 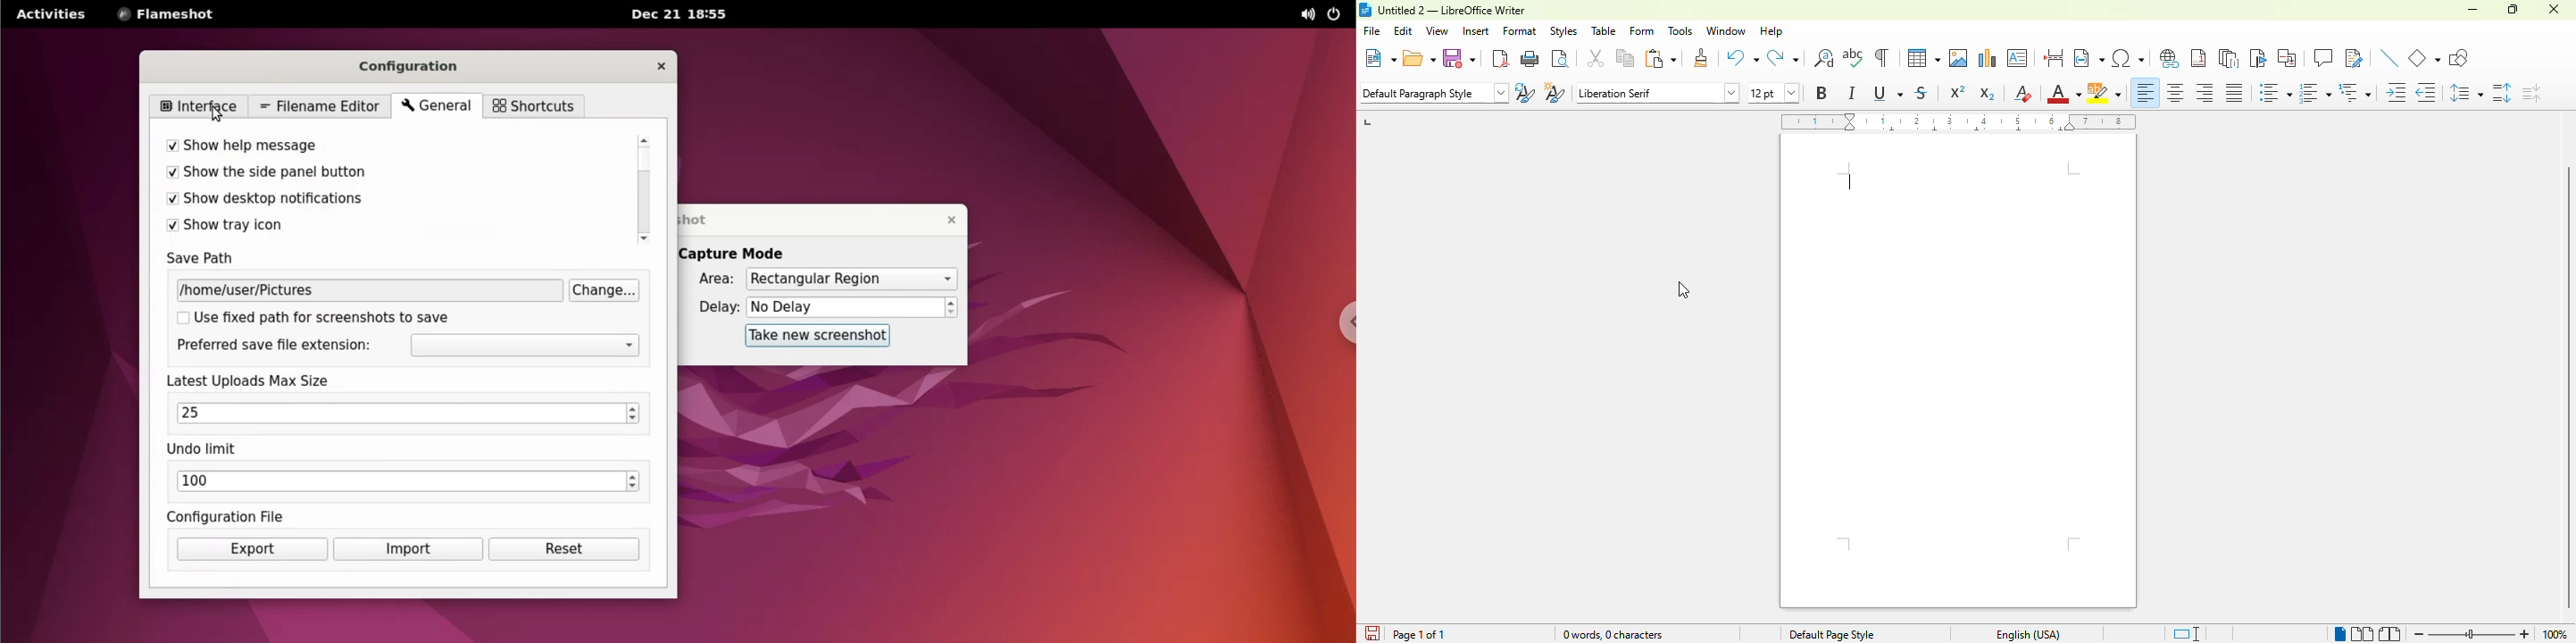 I want to click on paste, so click(x=1662, y=58).